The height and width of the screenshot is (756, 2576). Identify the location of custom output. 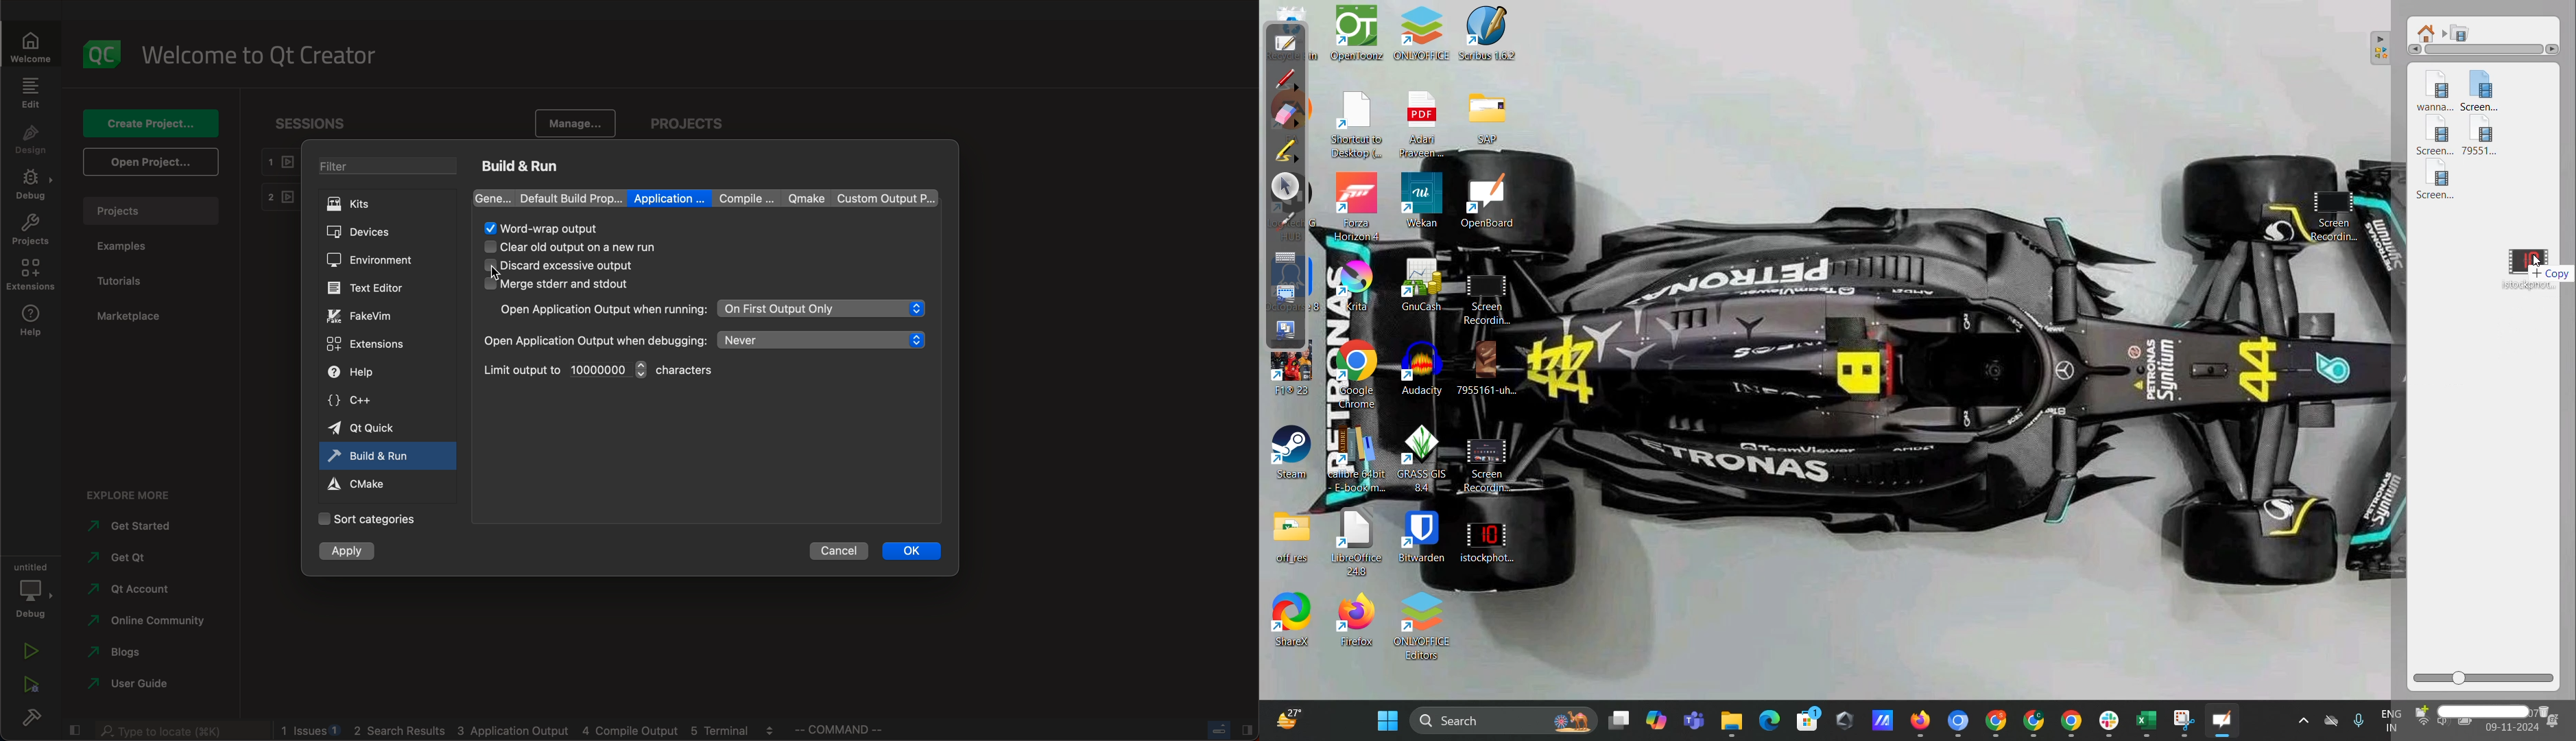
(880, 197).